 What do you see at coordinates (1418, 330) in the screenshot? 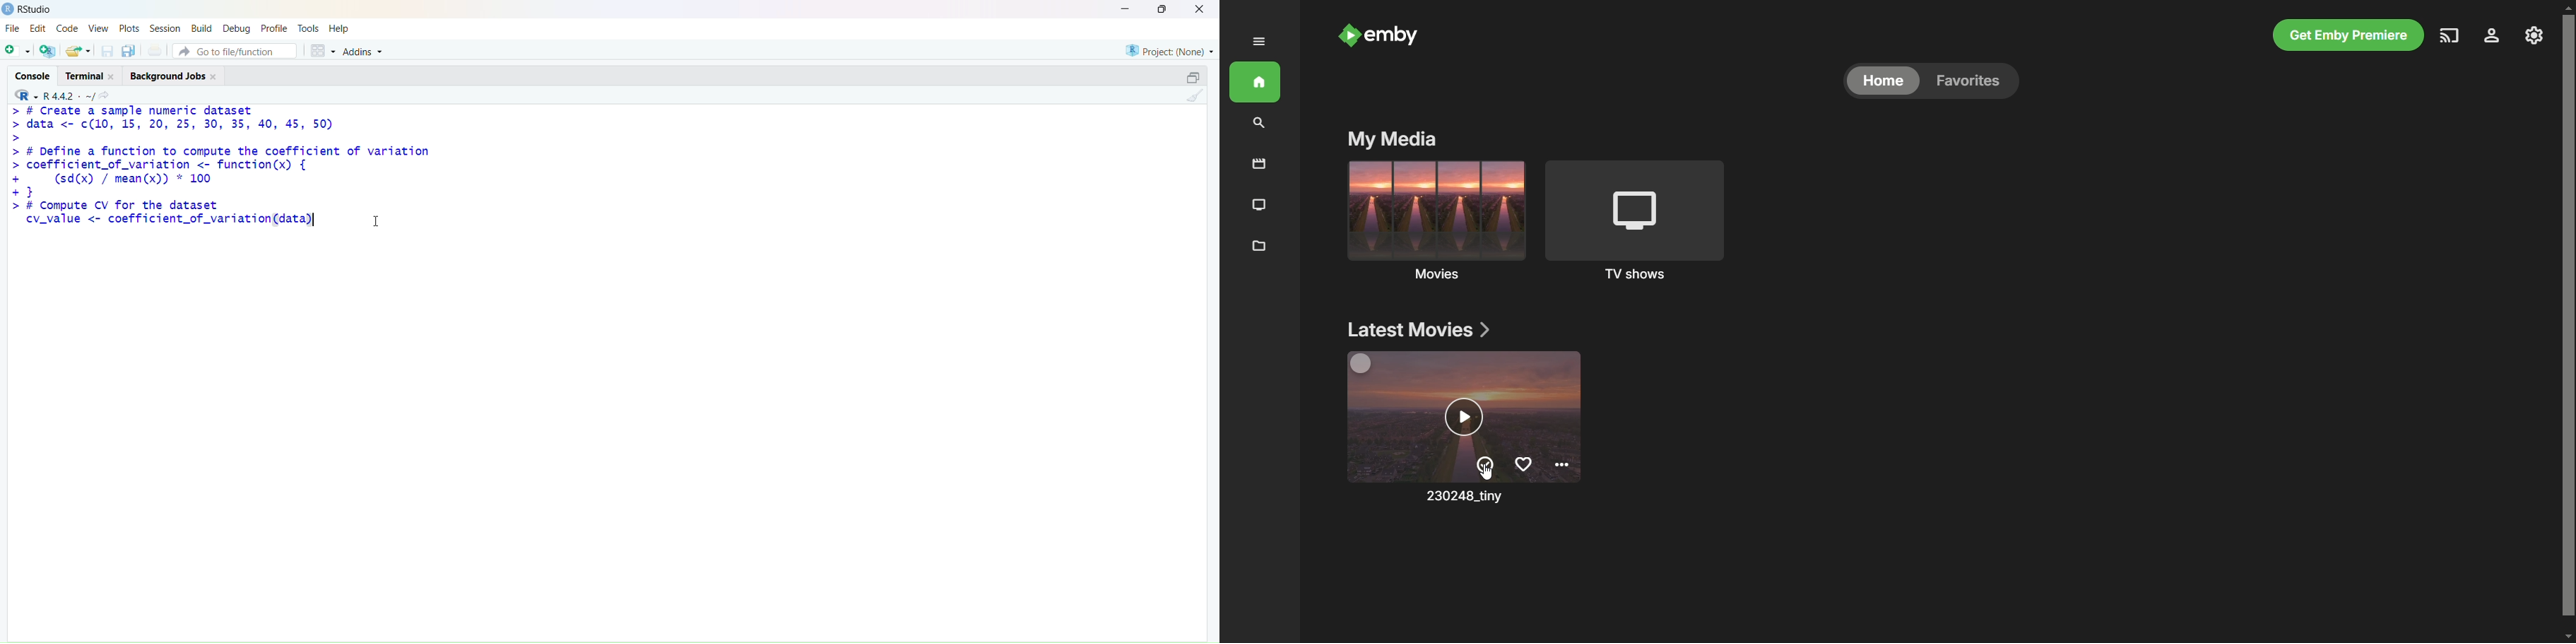
I see `latest movies` at bounding box center [1418, 330].